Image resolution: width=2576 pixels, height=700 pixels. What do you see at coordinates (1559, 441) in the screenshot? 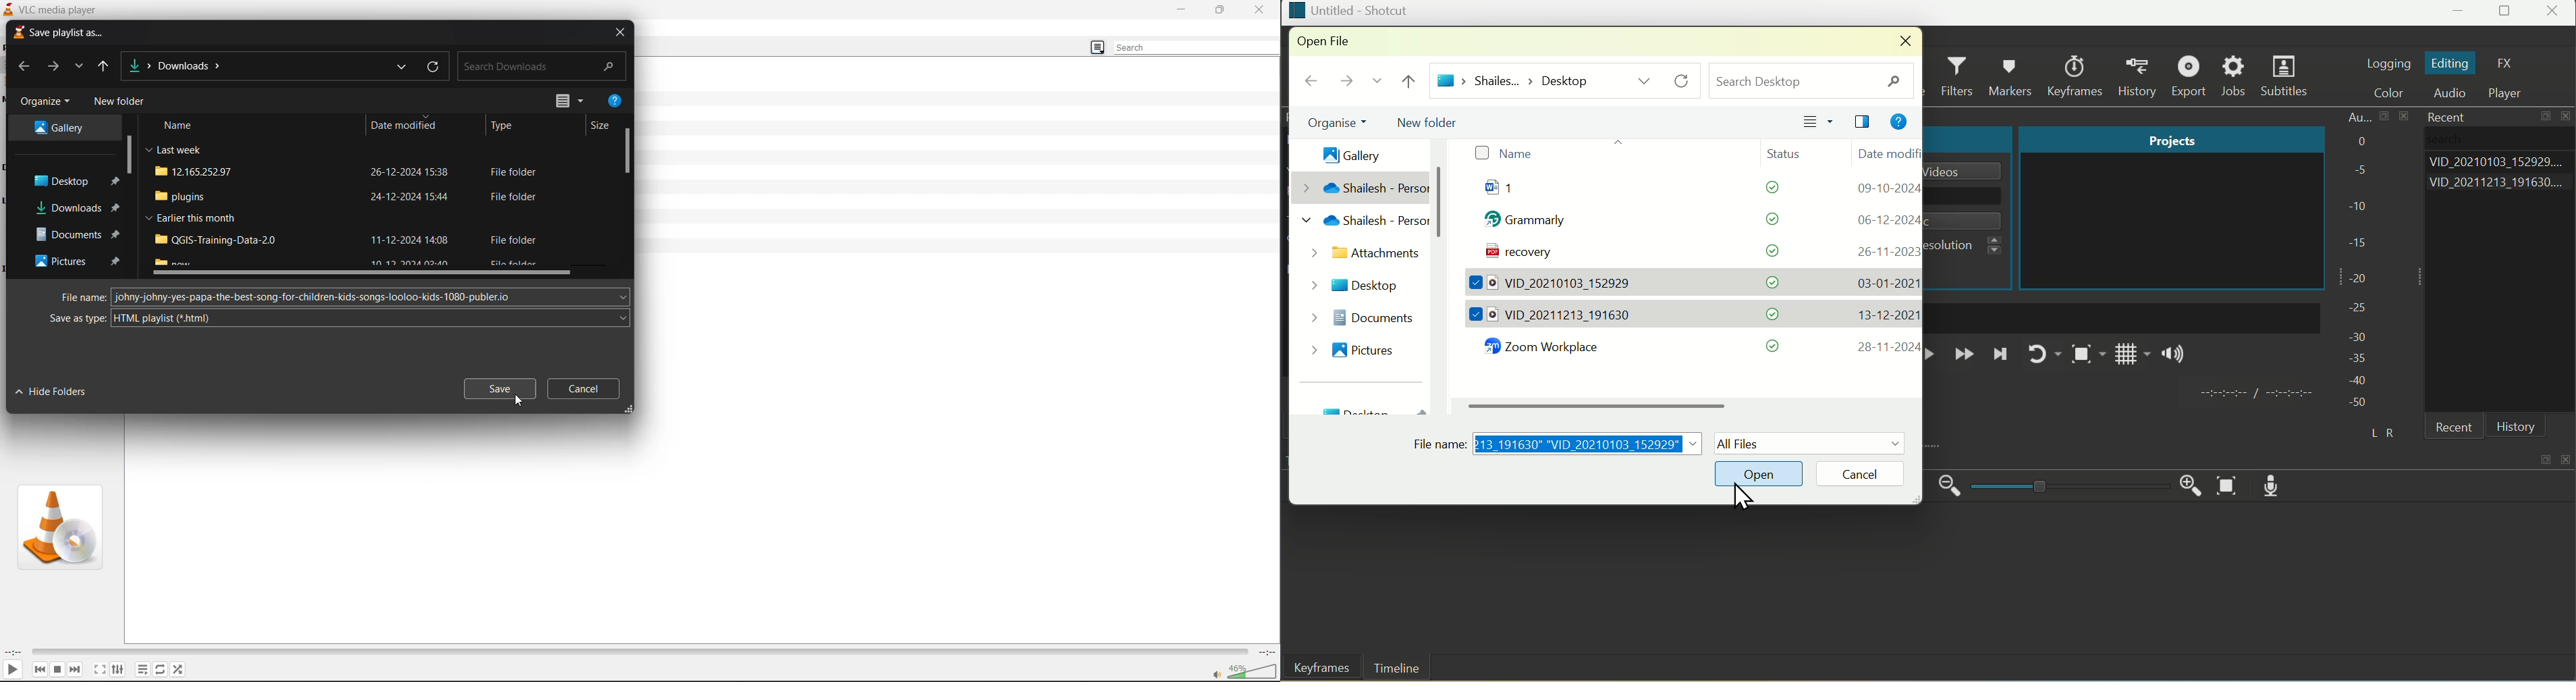
I see `File Name  ` at bounding box center [1559, 441].